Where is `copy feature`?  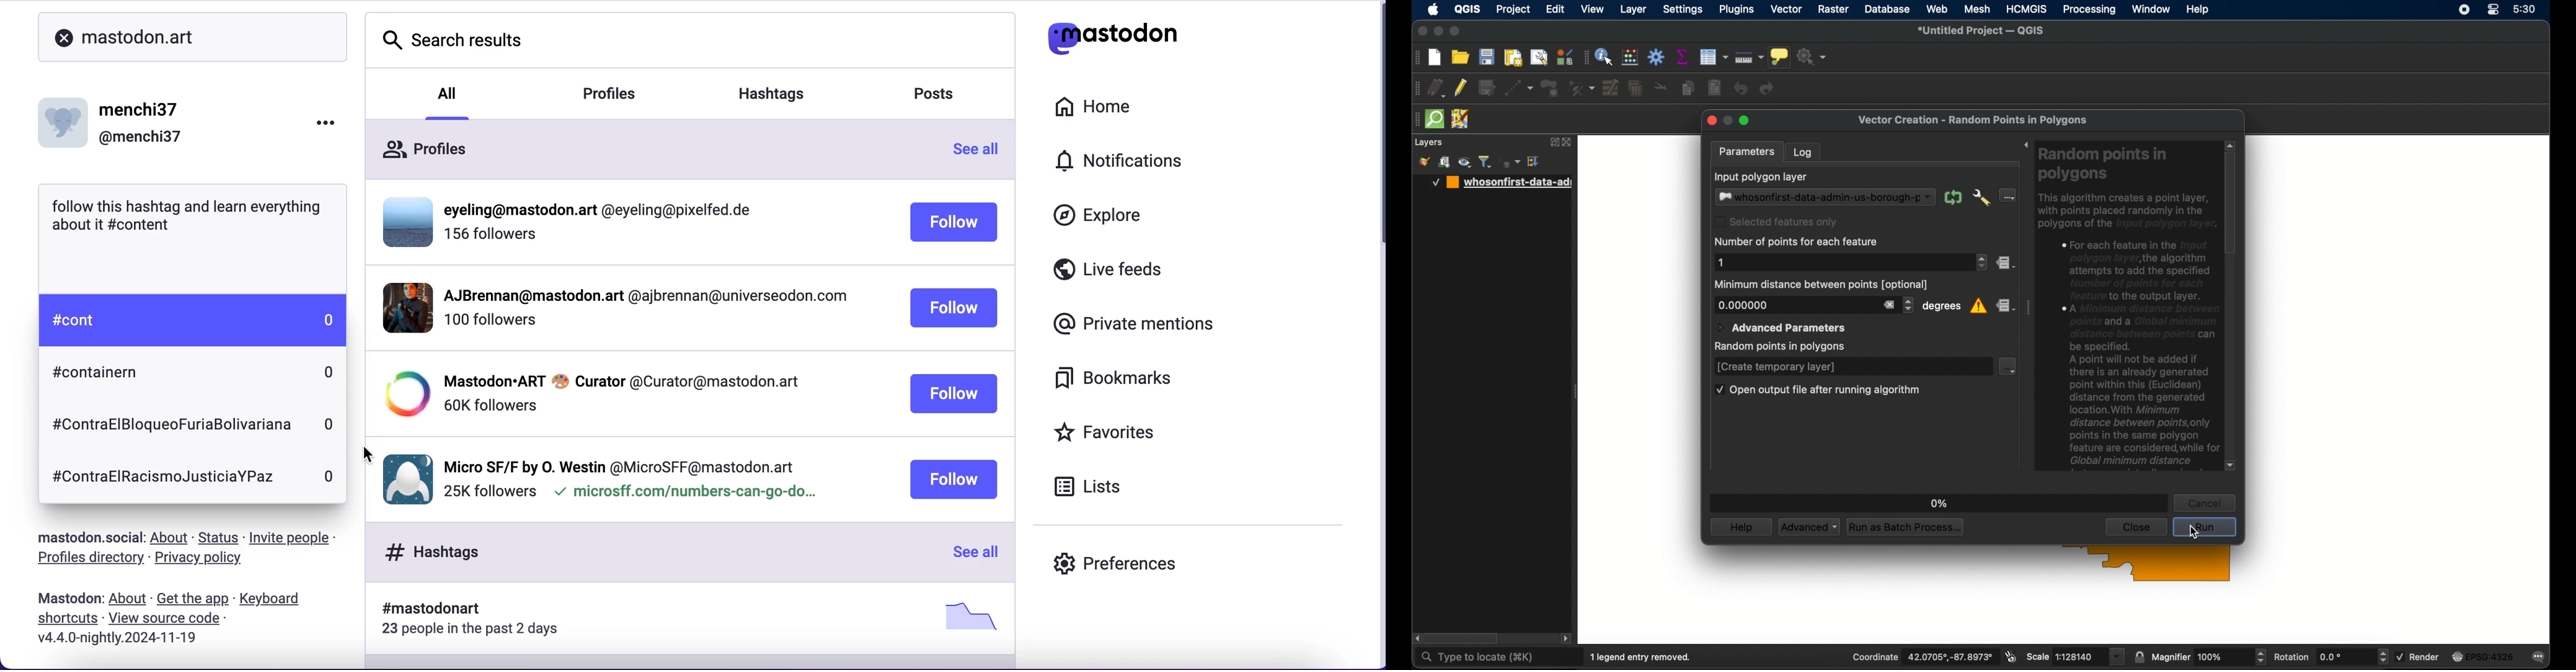 copy feature is located at coordinates (1688, 88).